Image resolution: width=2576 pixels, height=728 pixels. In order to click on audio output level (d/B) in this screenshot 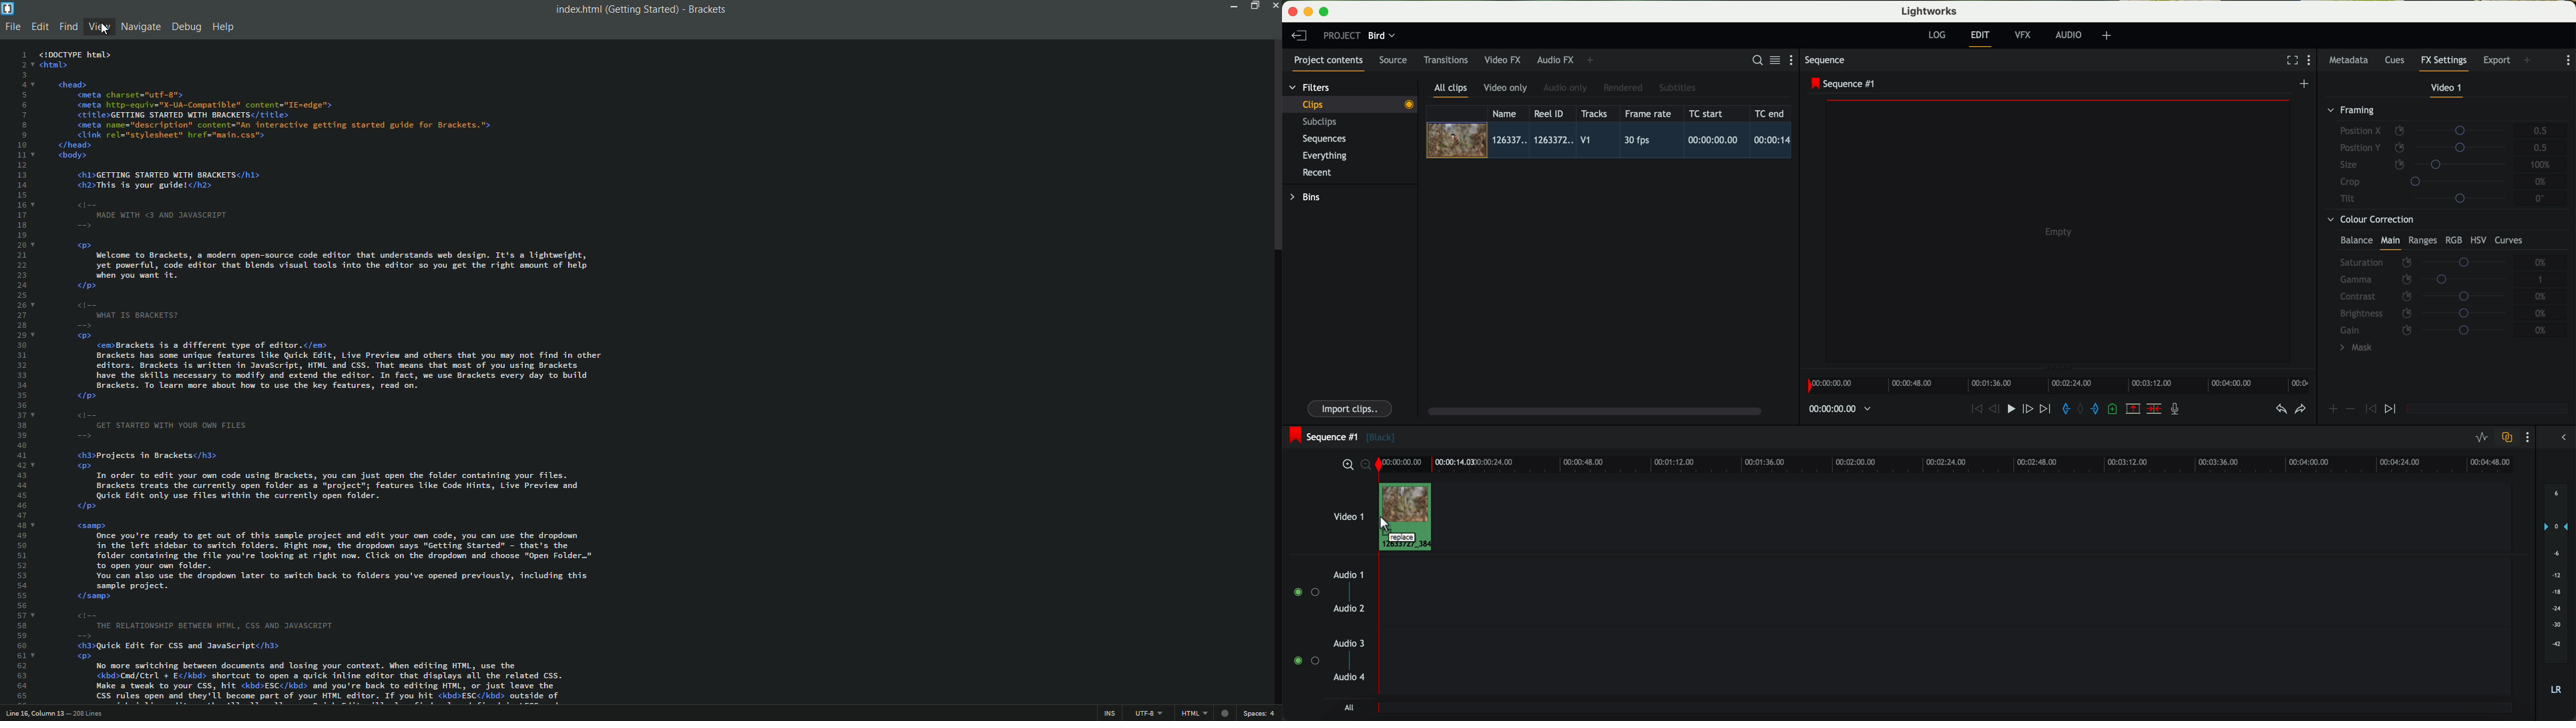, I will do `click(2557, 592)`.